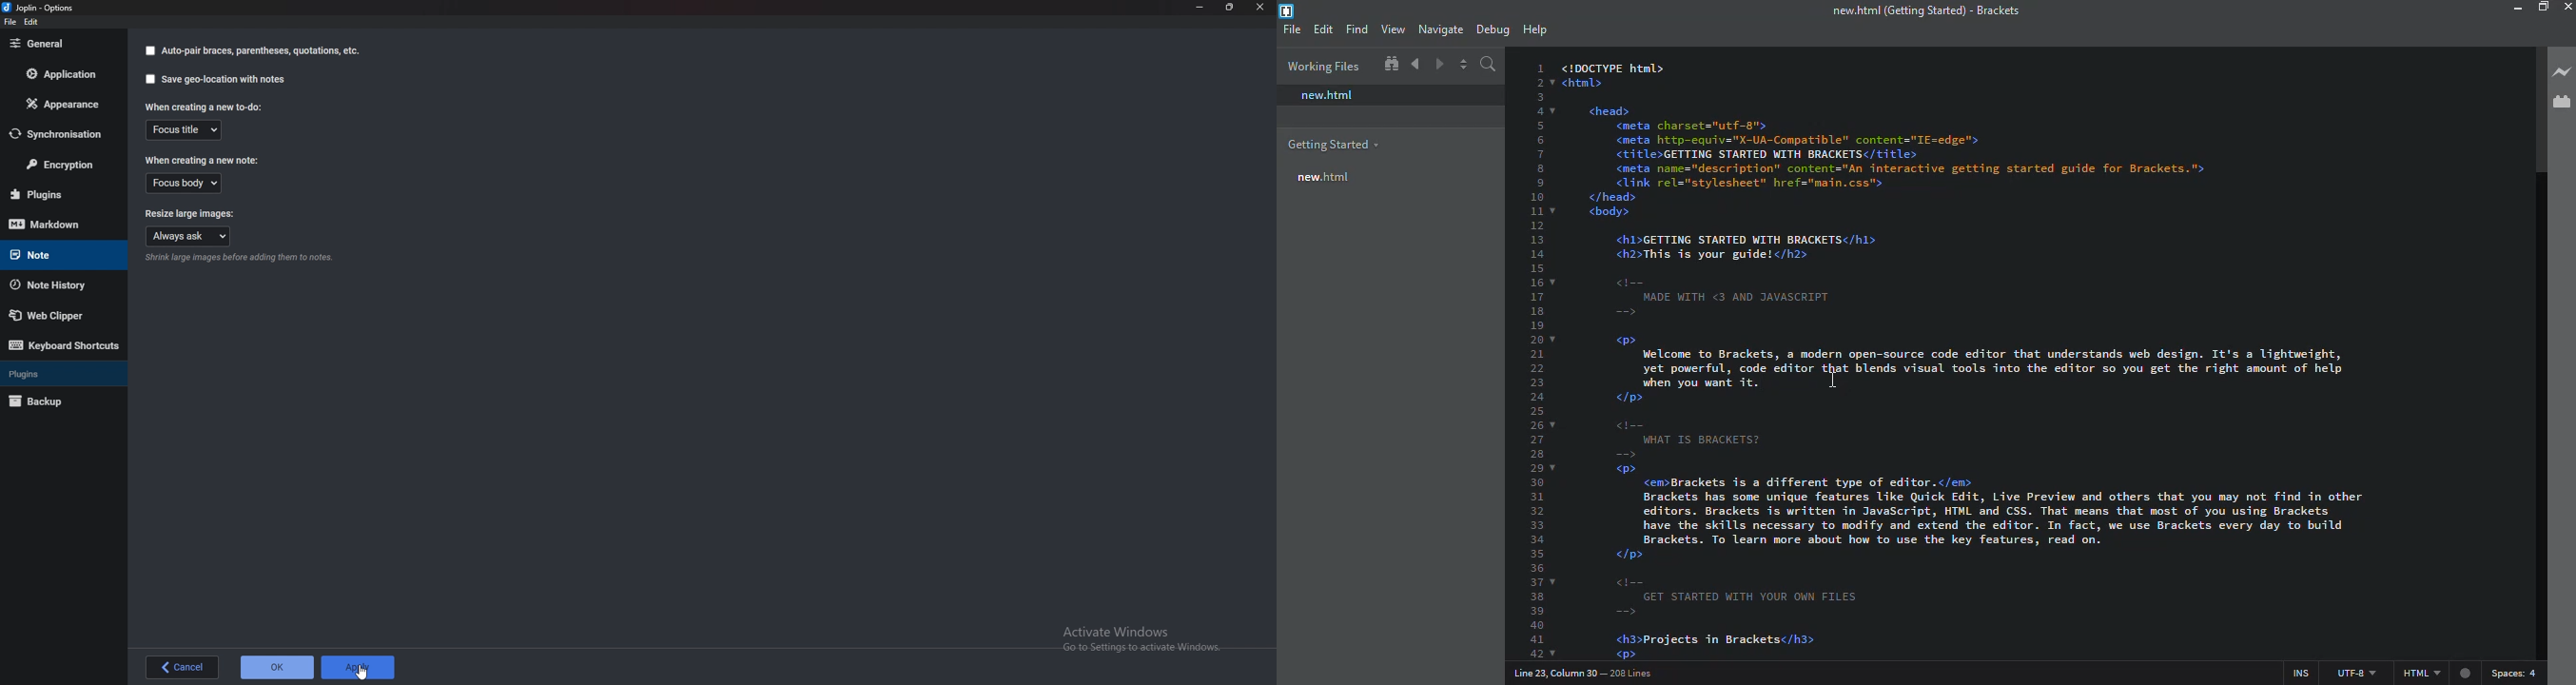 This screenshot has width=2576, height=700. Describe the element at coordinates (184, 184) in the screenshot. I see `Focus body` at that location.